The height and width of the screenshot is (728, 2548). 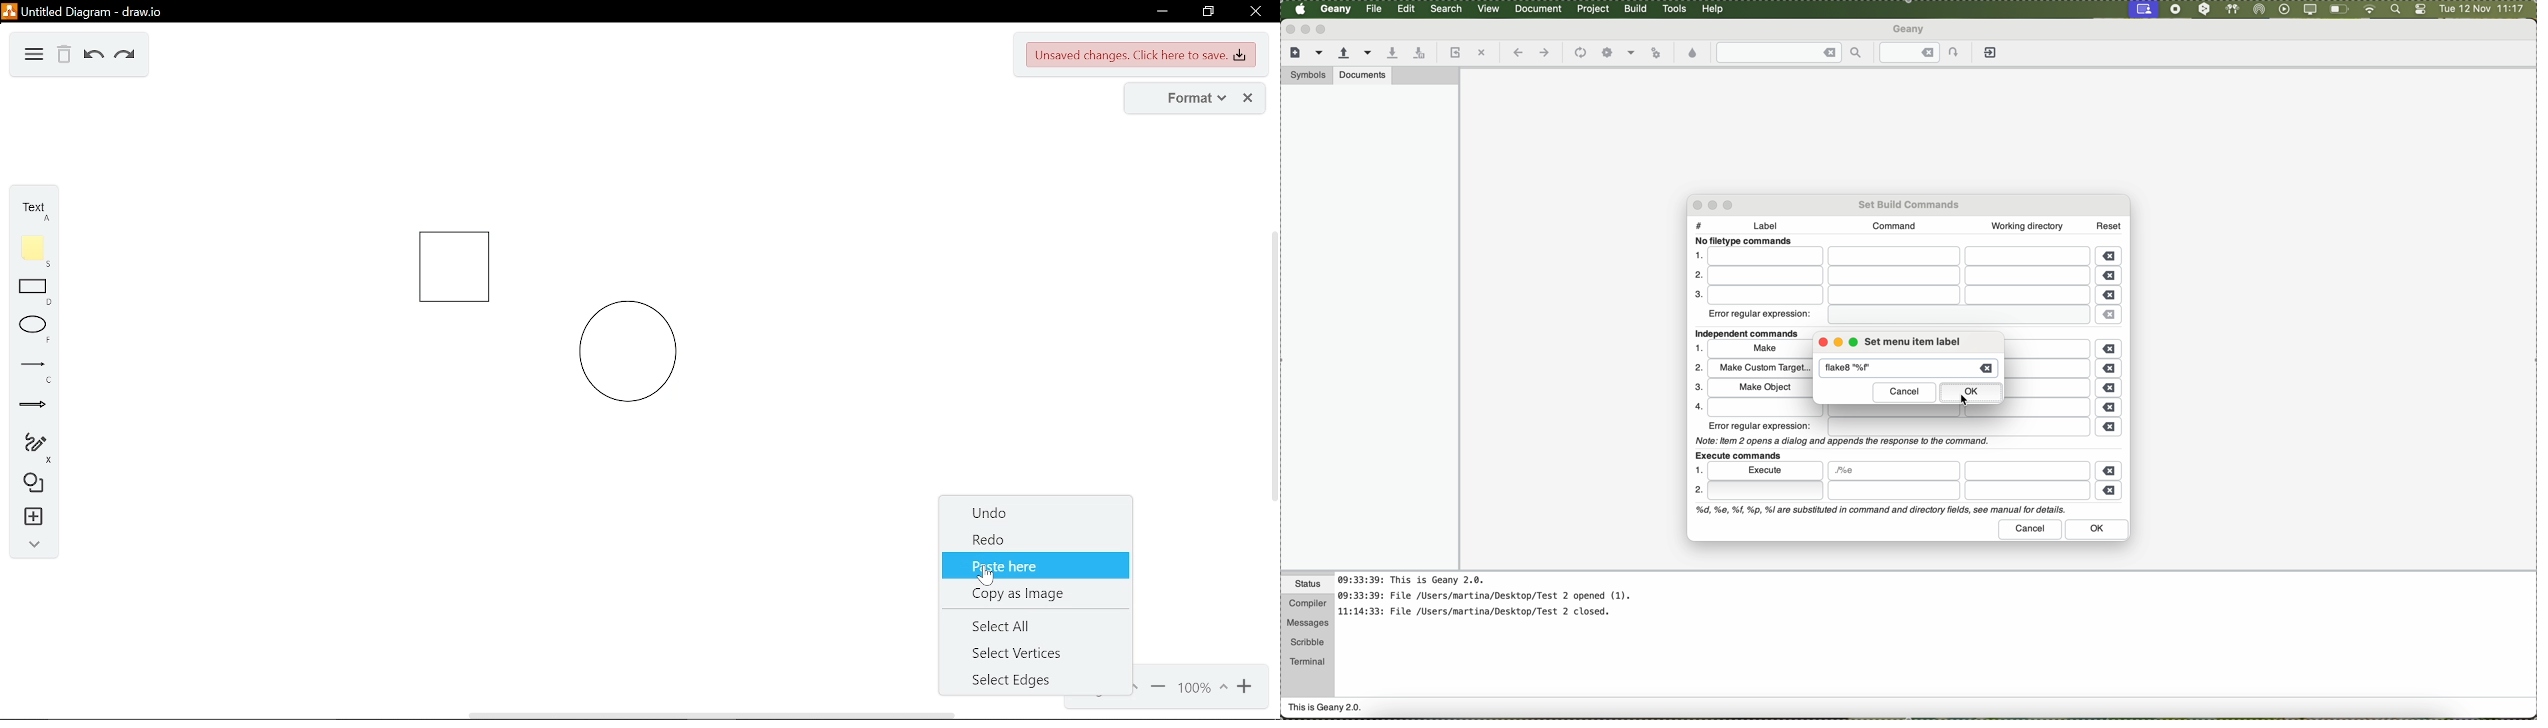 I want to click on file, so click(x=1897, y=277).